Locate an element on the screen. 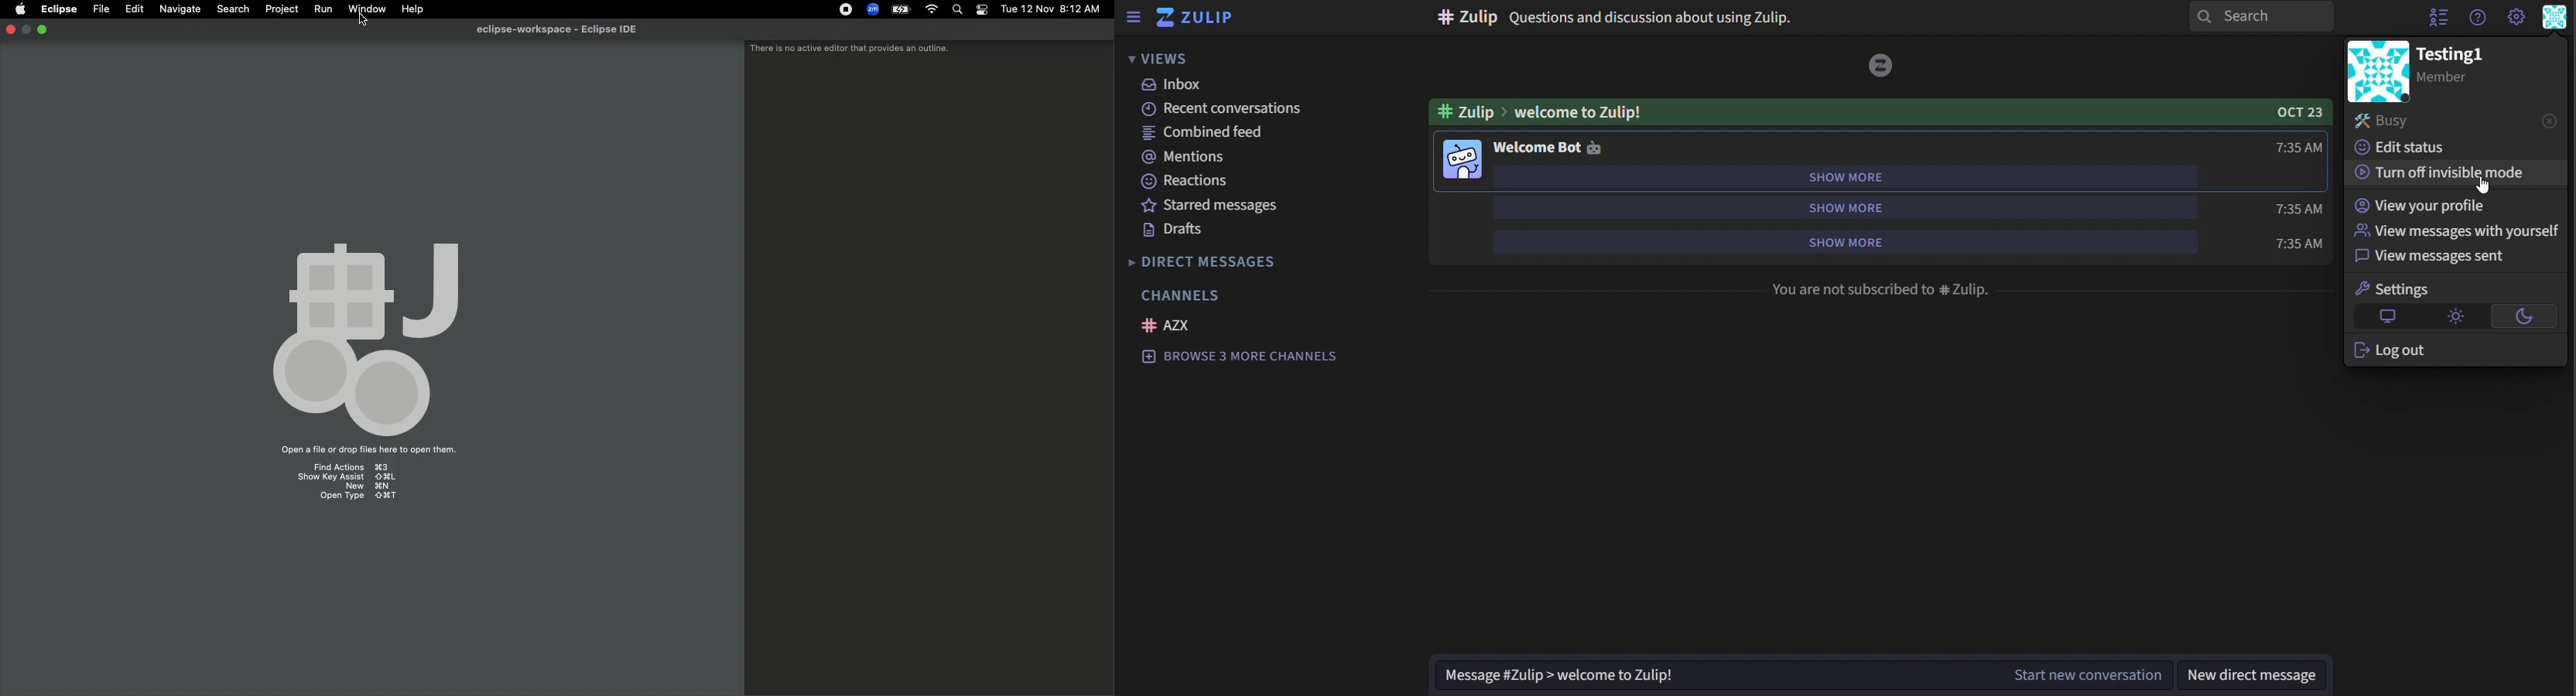  Navigate is located at coordinates (178, 9).